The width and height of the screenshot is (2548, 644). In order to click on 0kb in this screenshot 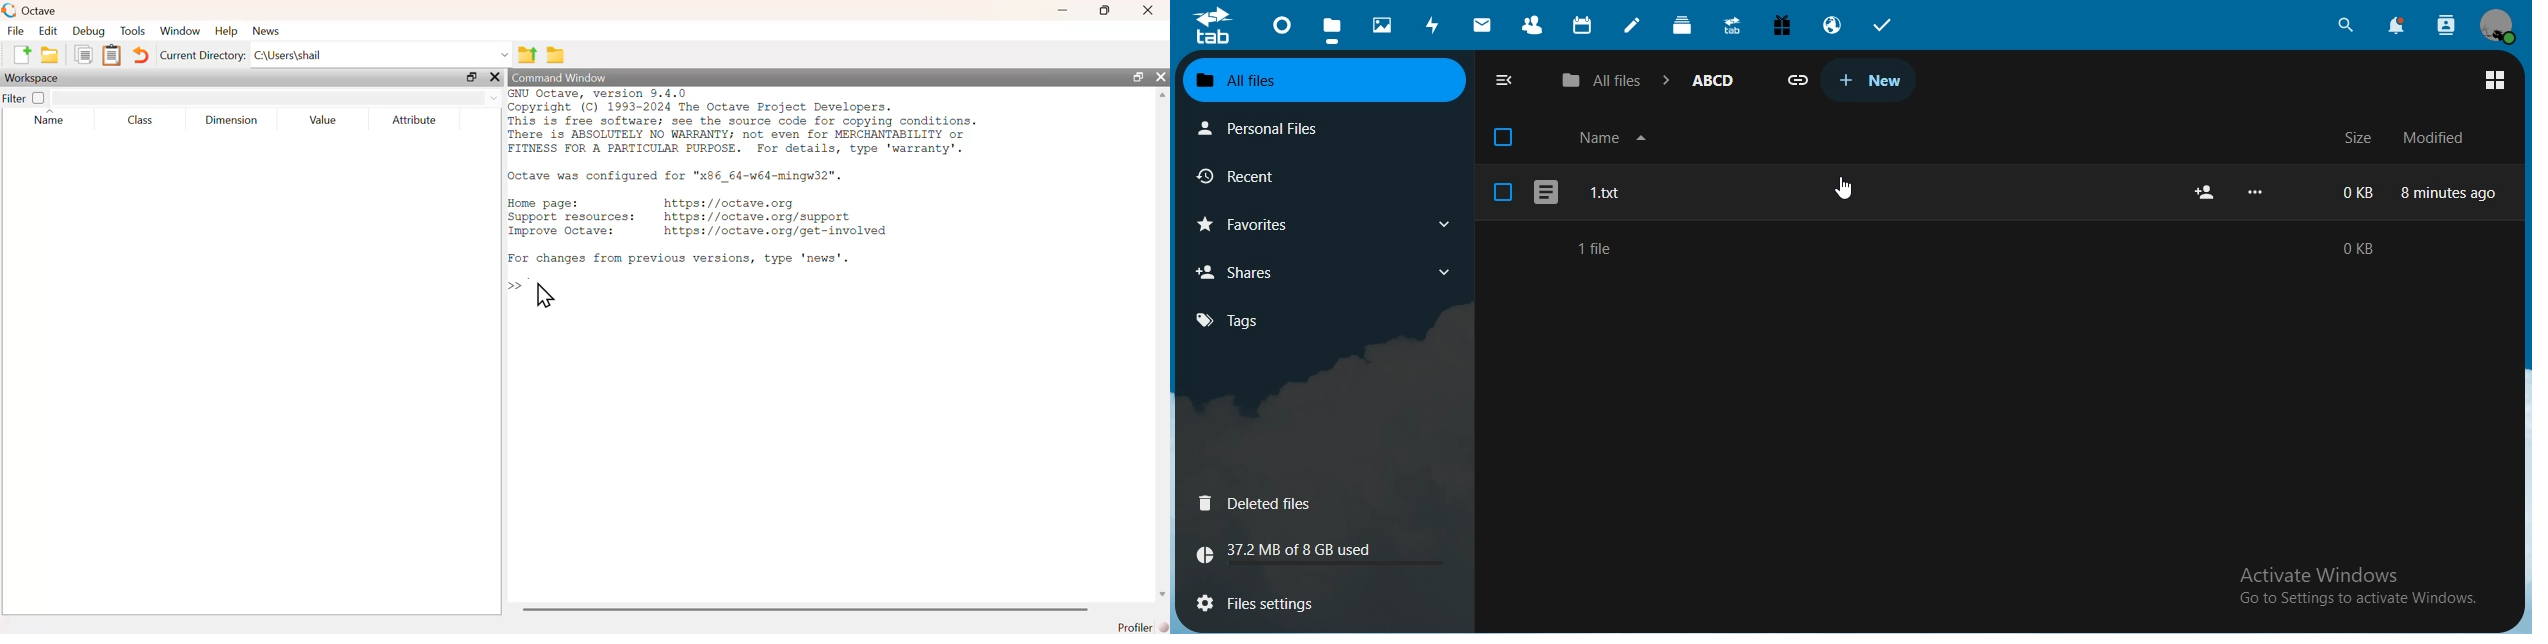, I will do `click(2361, 247)`.